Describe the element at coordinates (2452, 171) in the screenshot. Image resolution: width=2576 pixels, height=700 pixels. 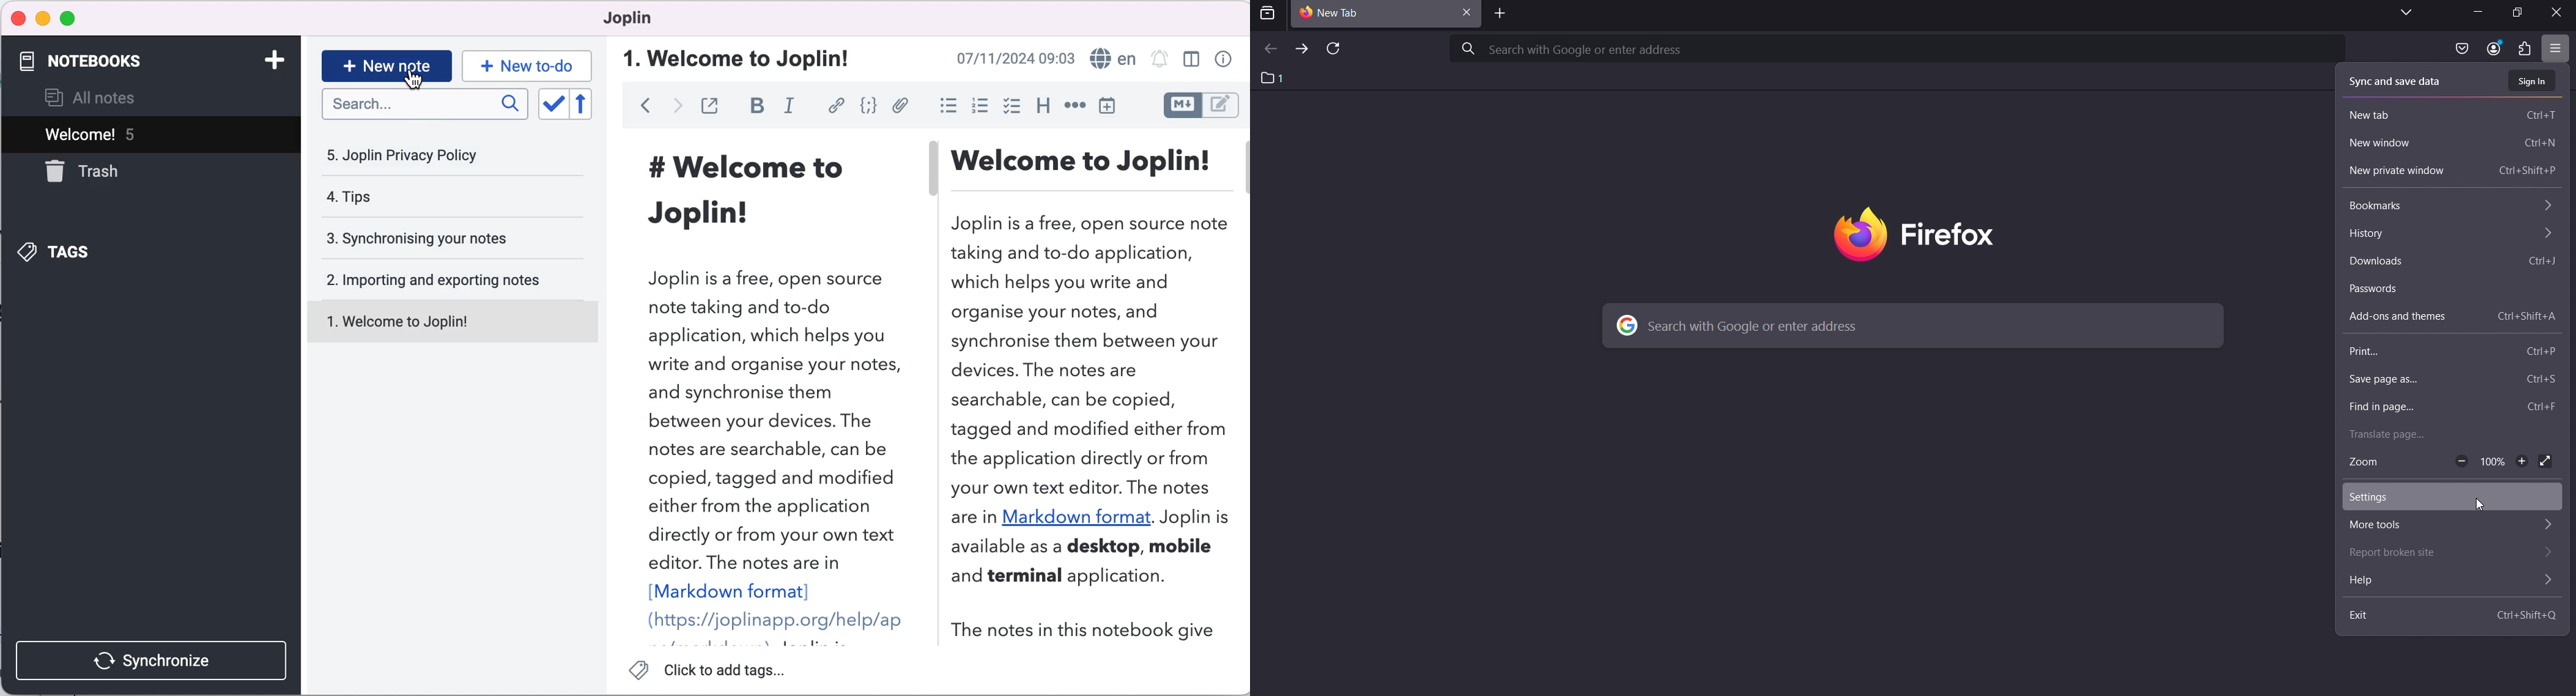
I see `new private window` at that location.